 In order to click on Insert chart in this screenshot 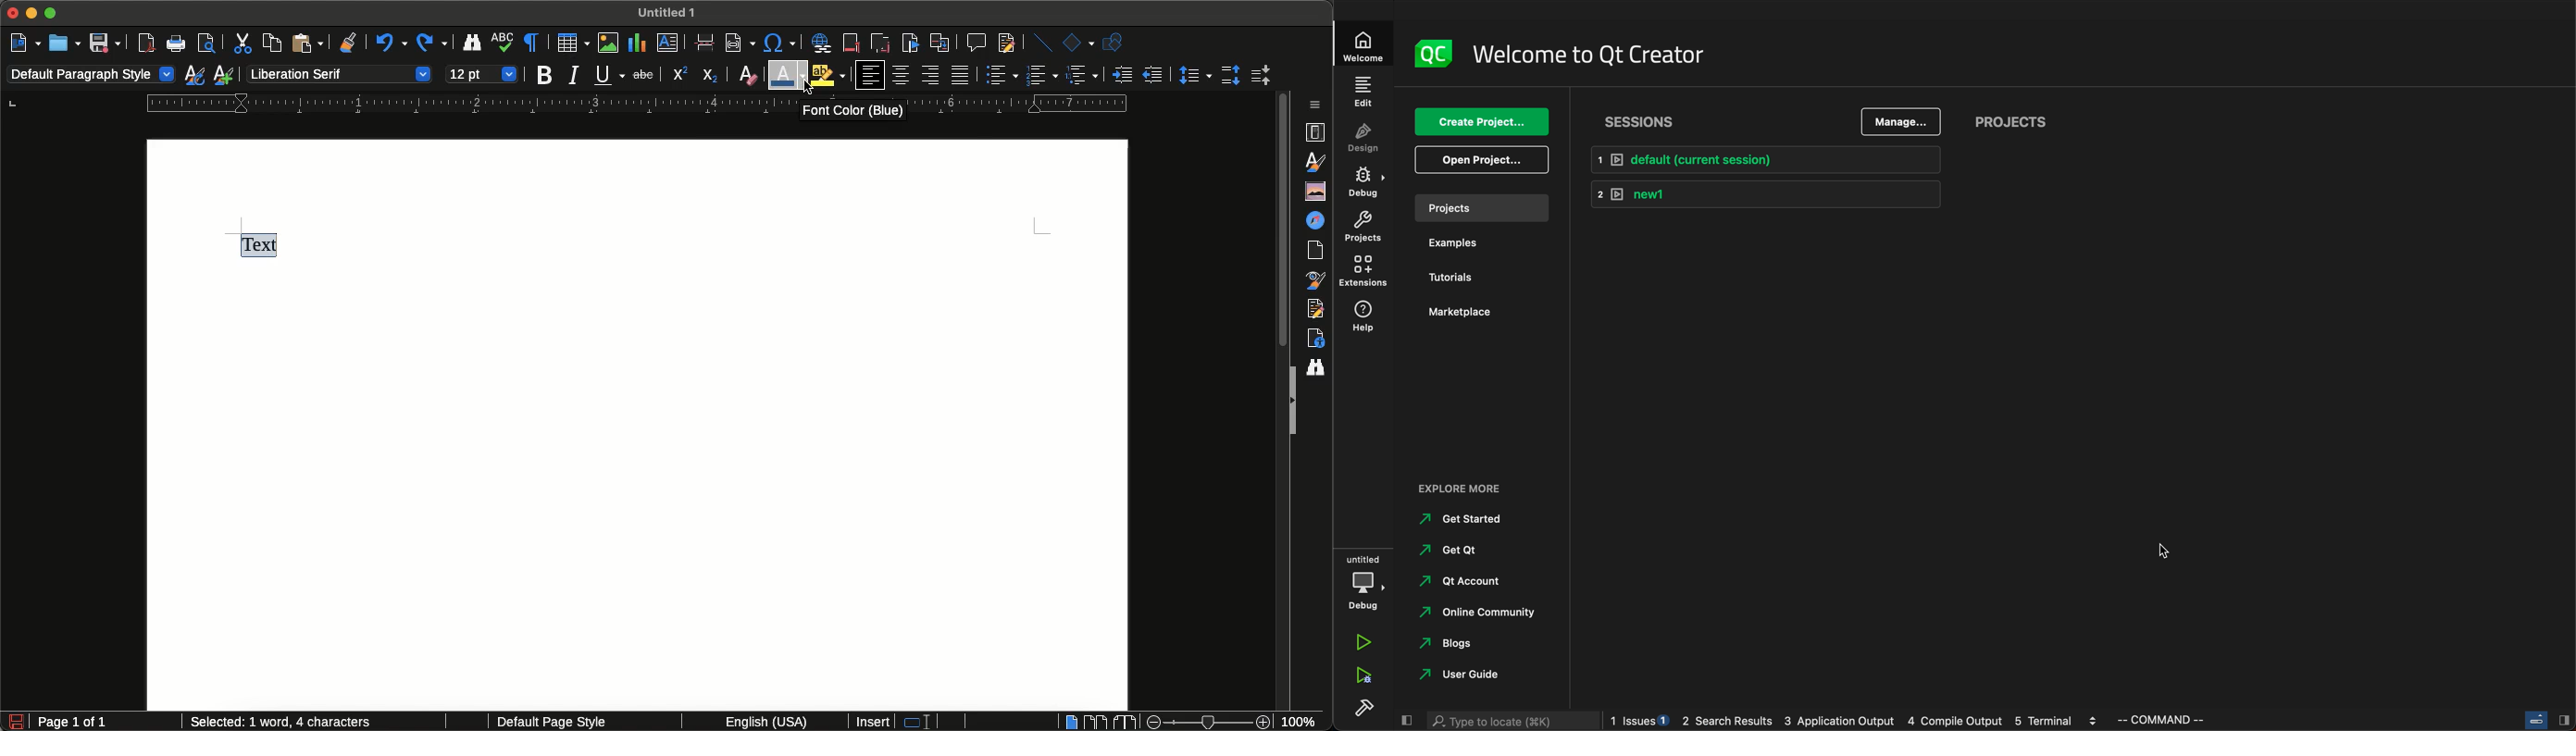, I will do `click(637, 43)`.